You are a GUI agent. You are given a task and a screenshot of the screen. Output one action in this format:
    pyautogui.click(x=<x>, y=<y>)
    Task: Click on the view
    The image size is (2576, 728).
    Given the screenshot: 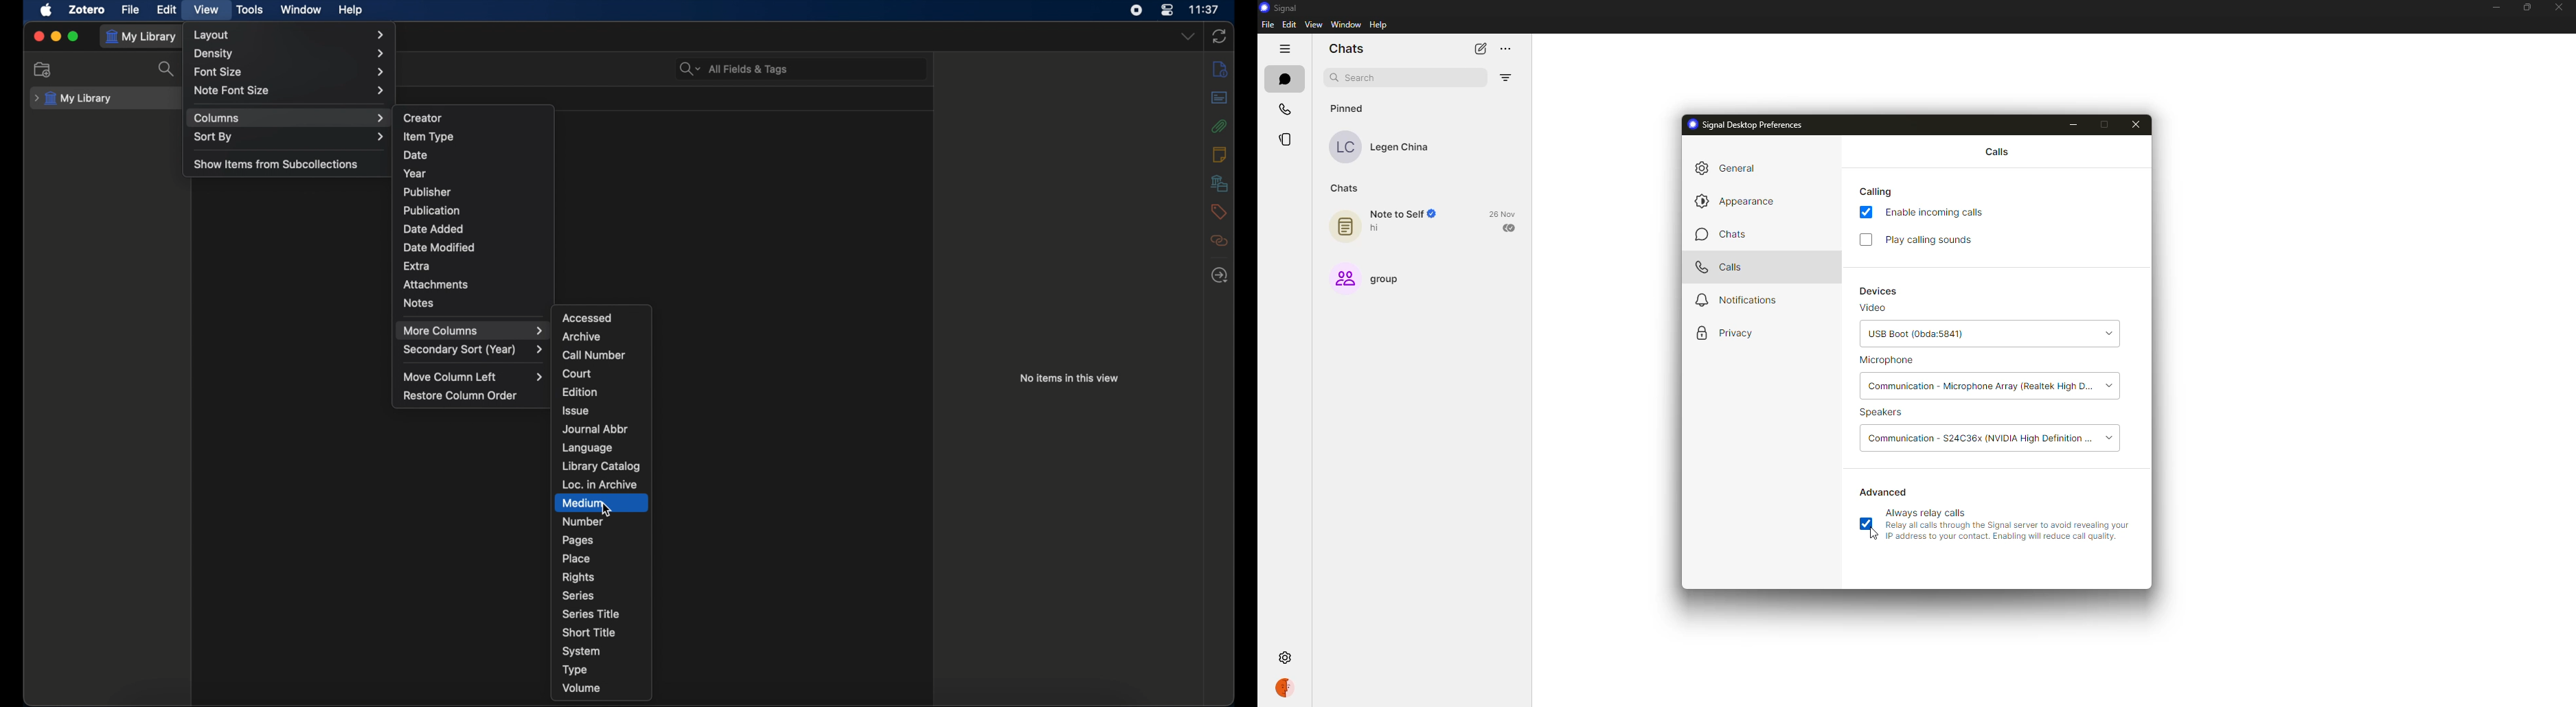 What is the action you would take?
    pyautogui.click(x=1316, y=25)
    